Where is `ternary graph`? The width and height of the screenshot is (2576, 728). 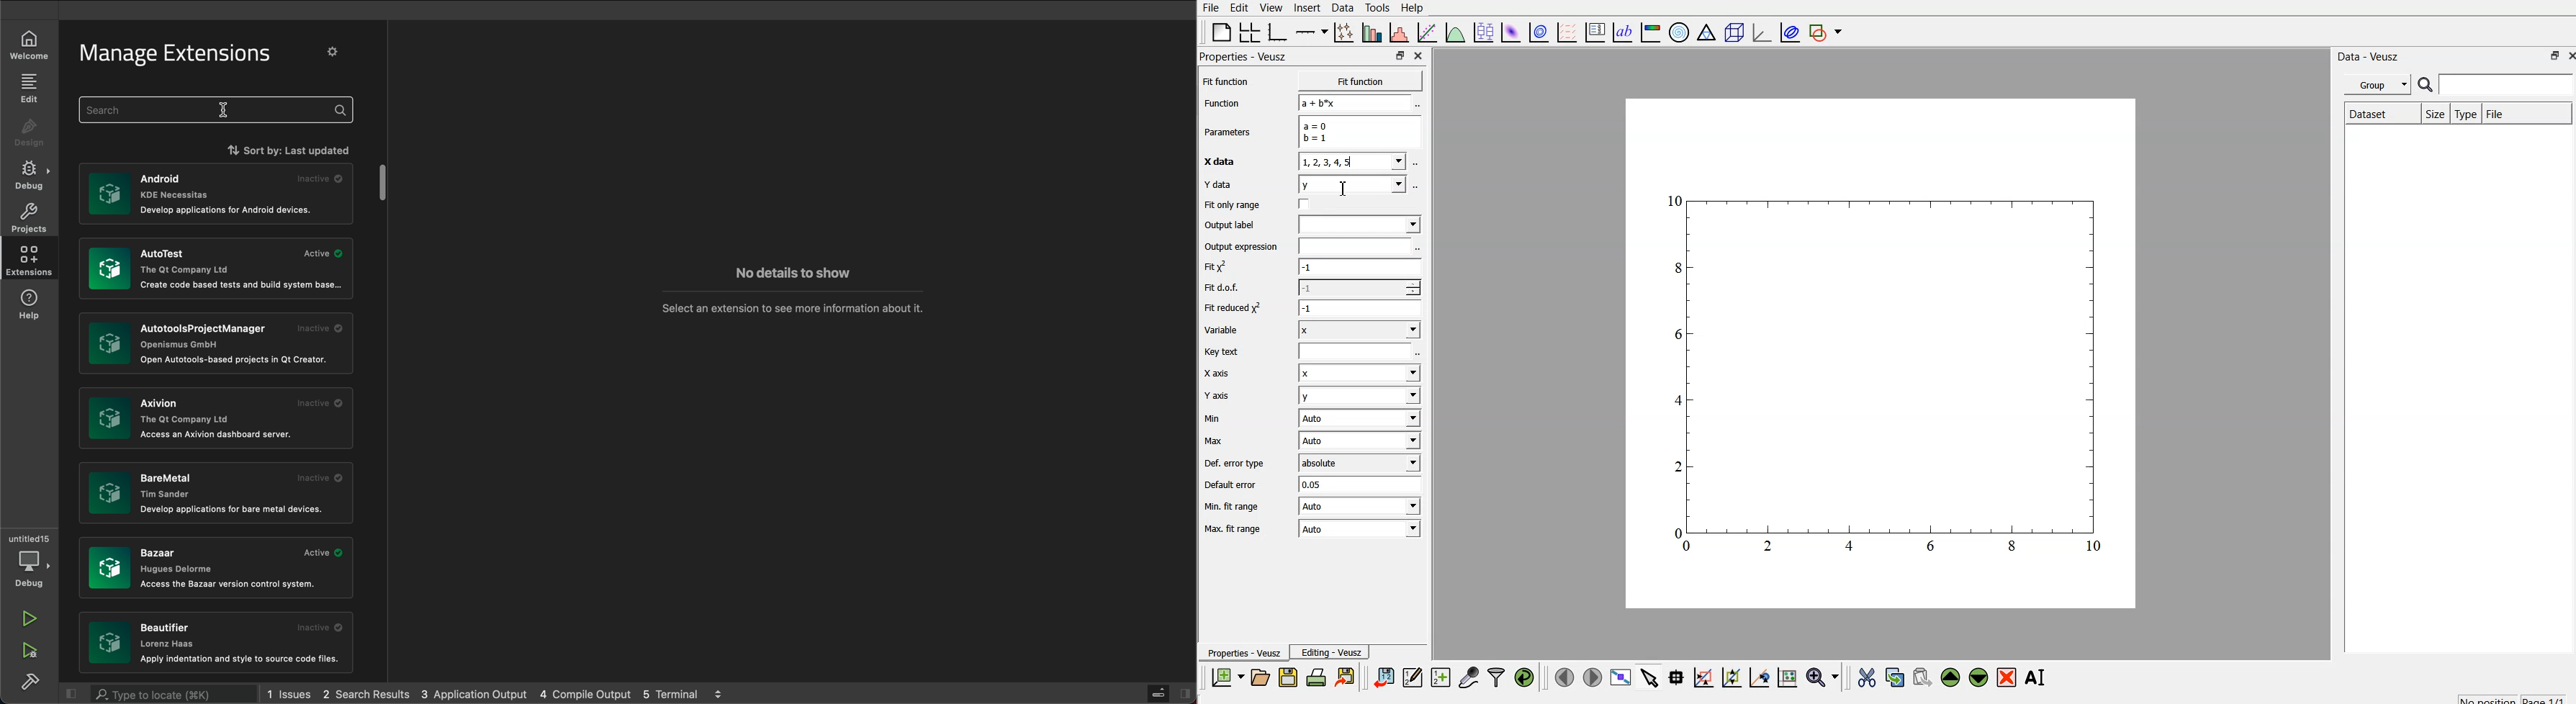
ternary graph is located at coordinates (1706, 34).